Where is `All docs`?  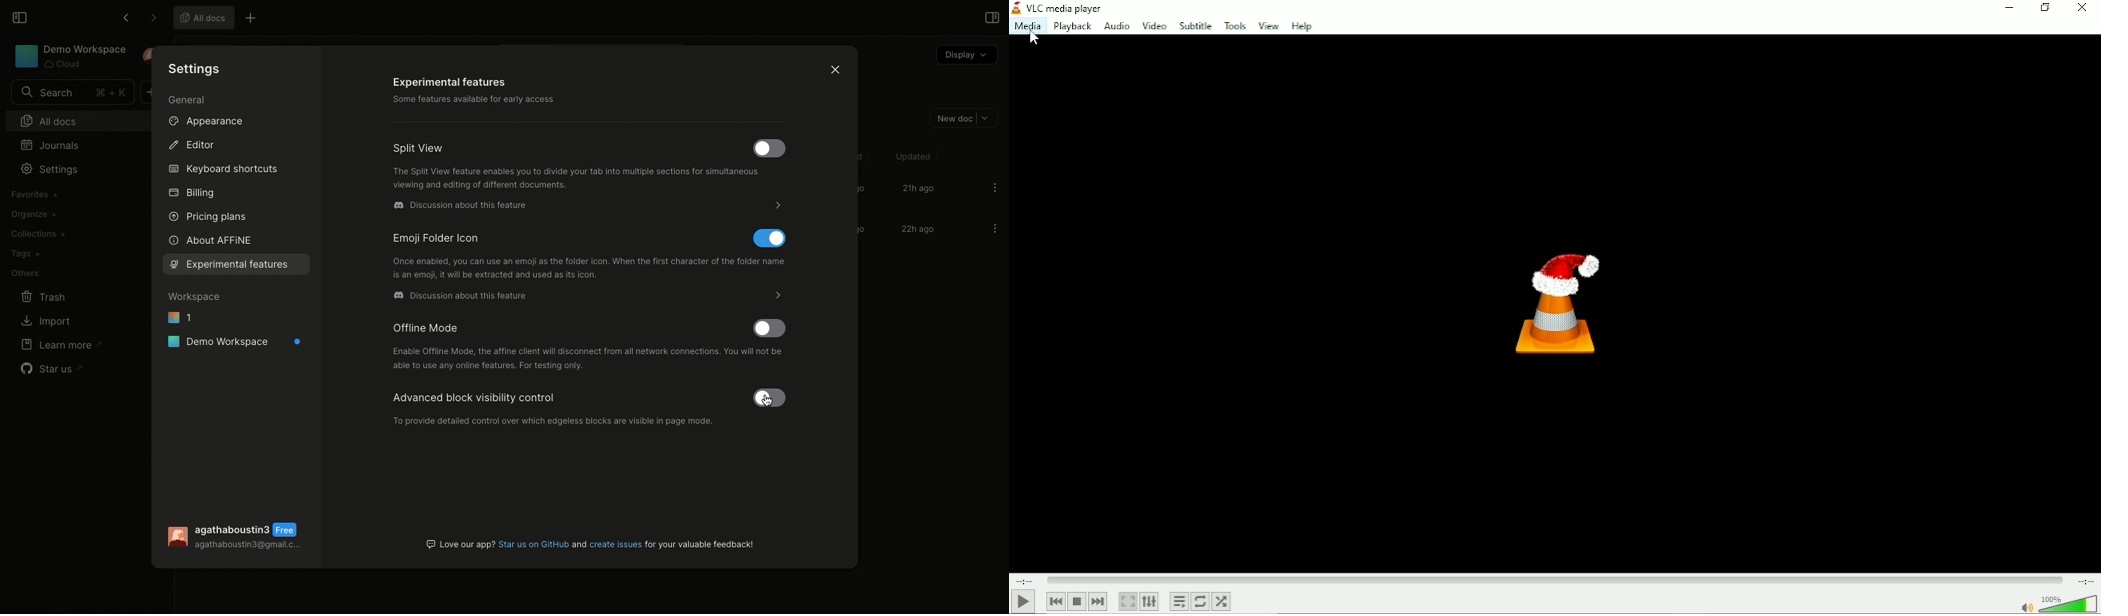 All docs is located at coordinates (201, 17).